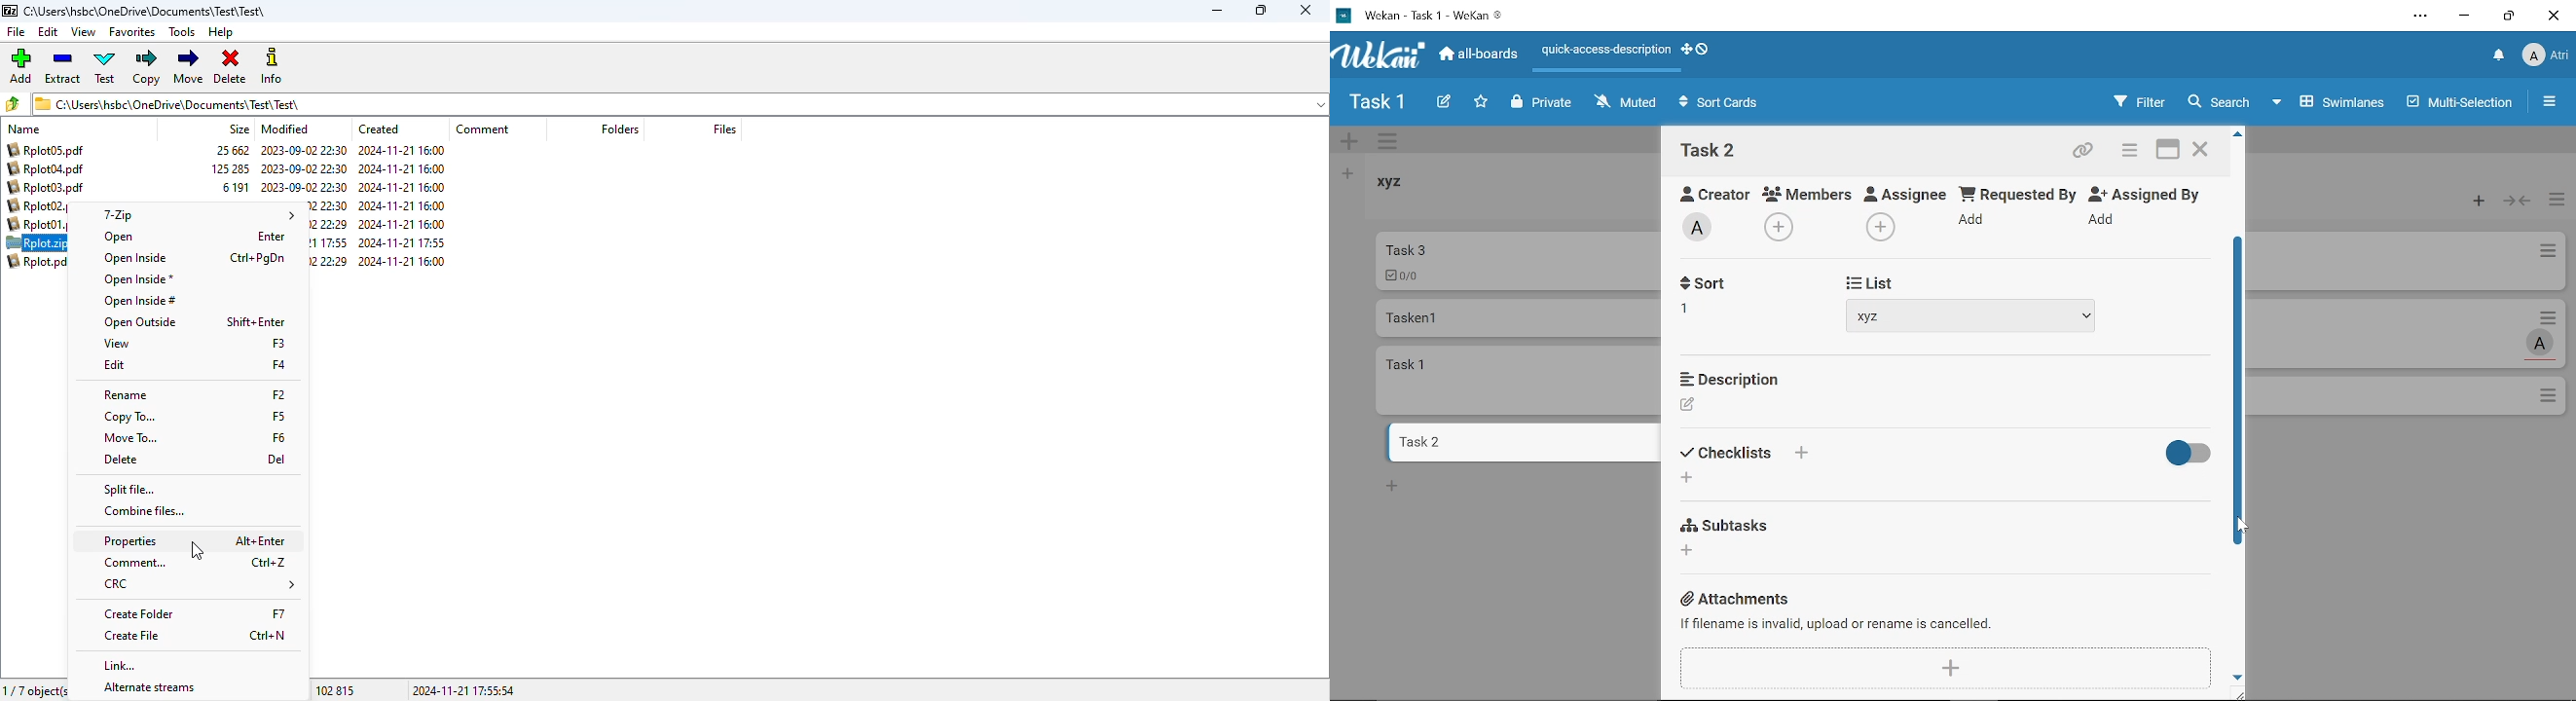  I want to click on alternate streams, so click(151, 688).